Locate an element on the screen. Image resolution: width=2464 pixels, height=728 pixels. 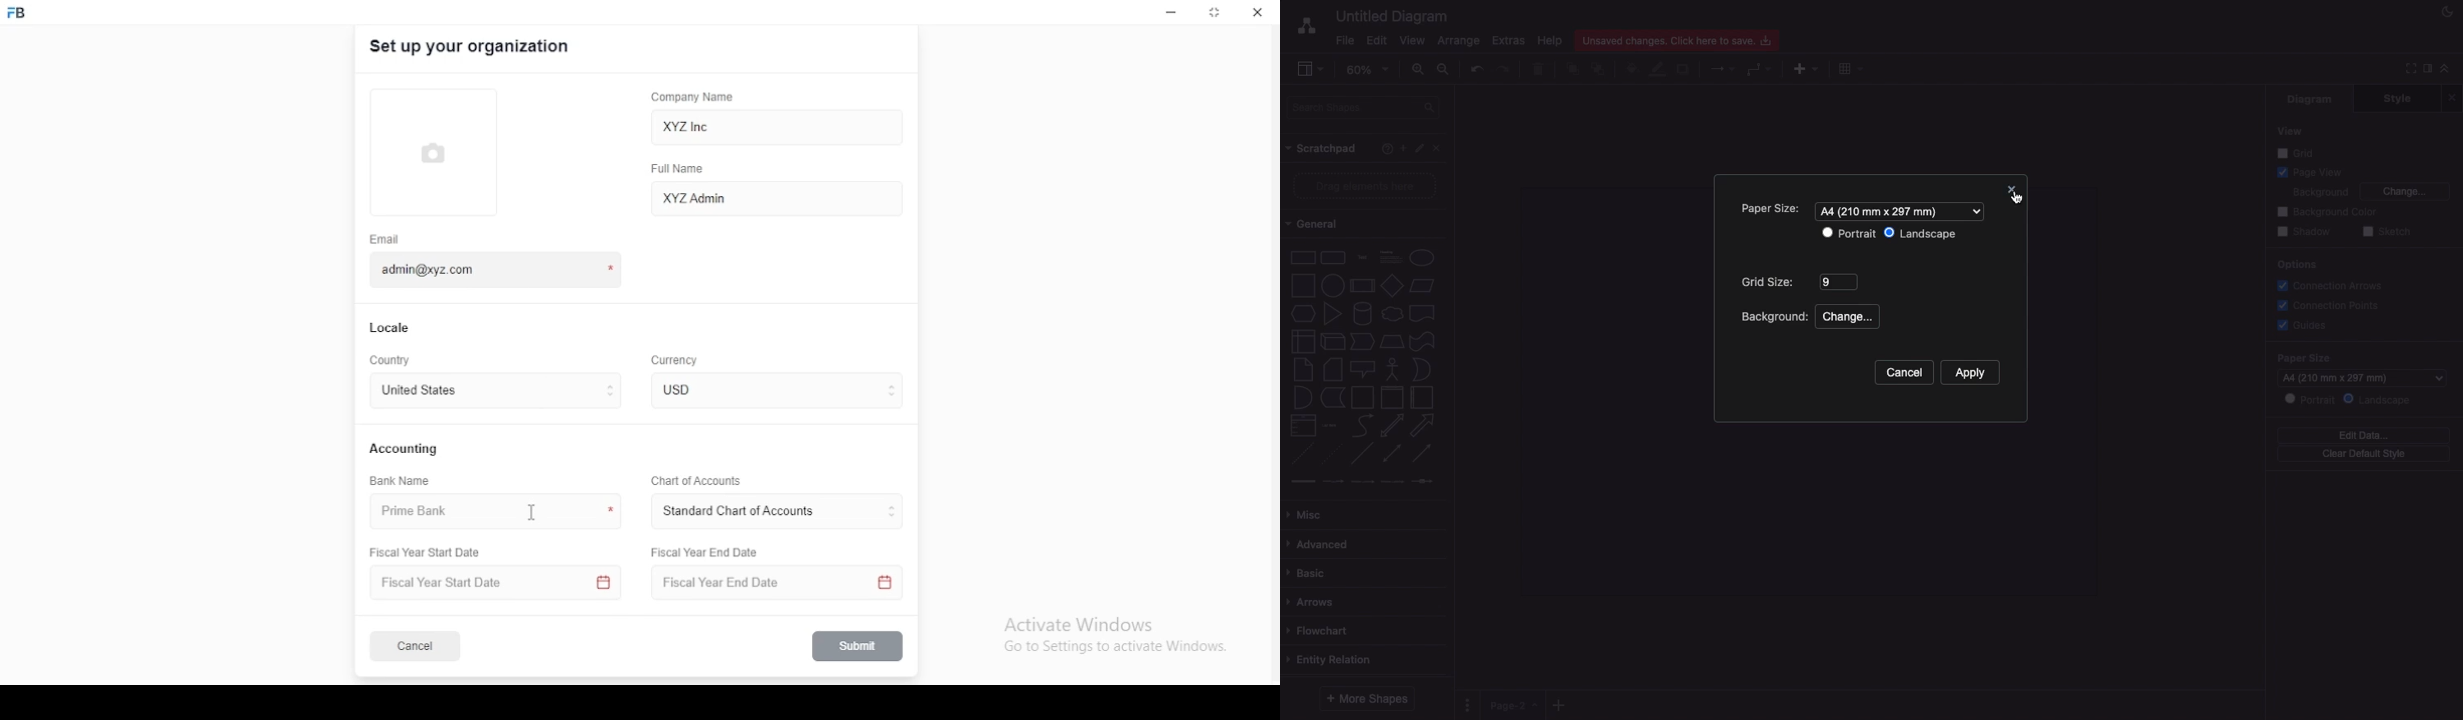
Line fill is located at coordinates (1659, 70).